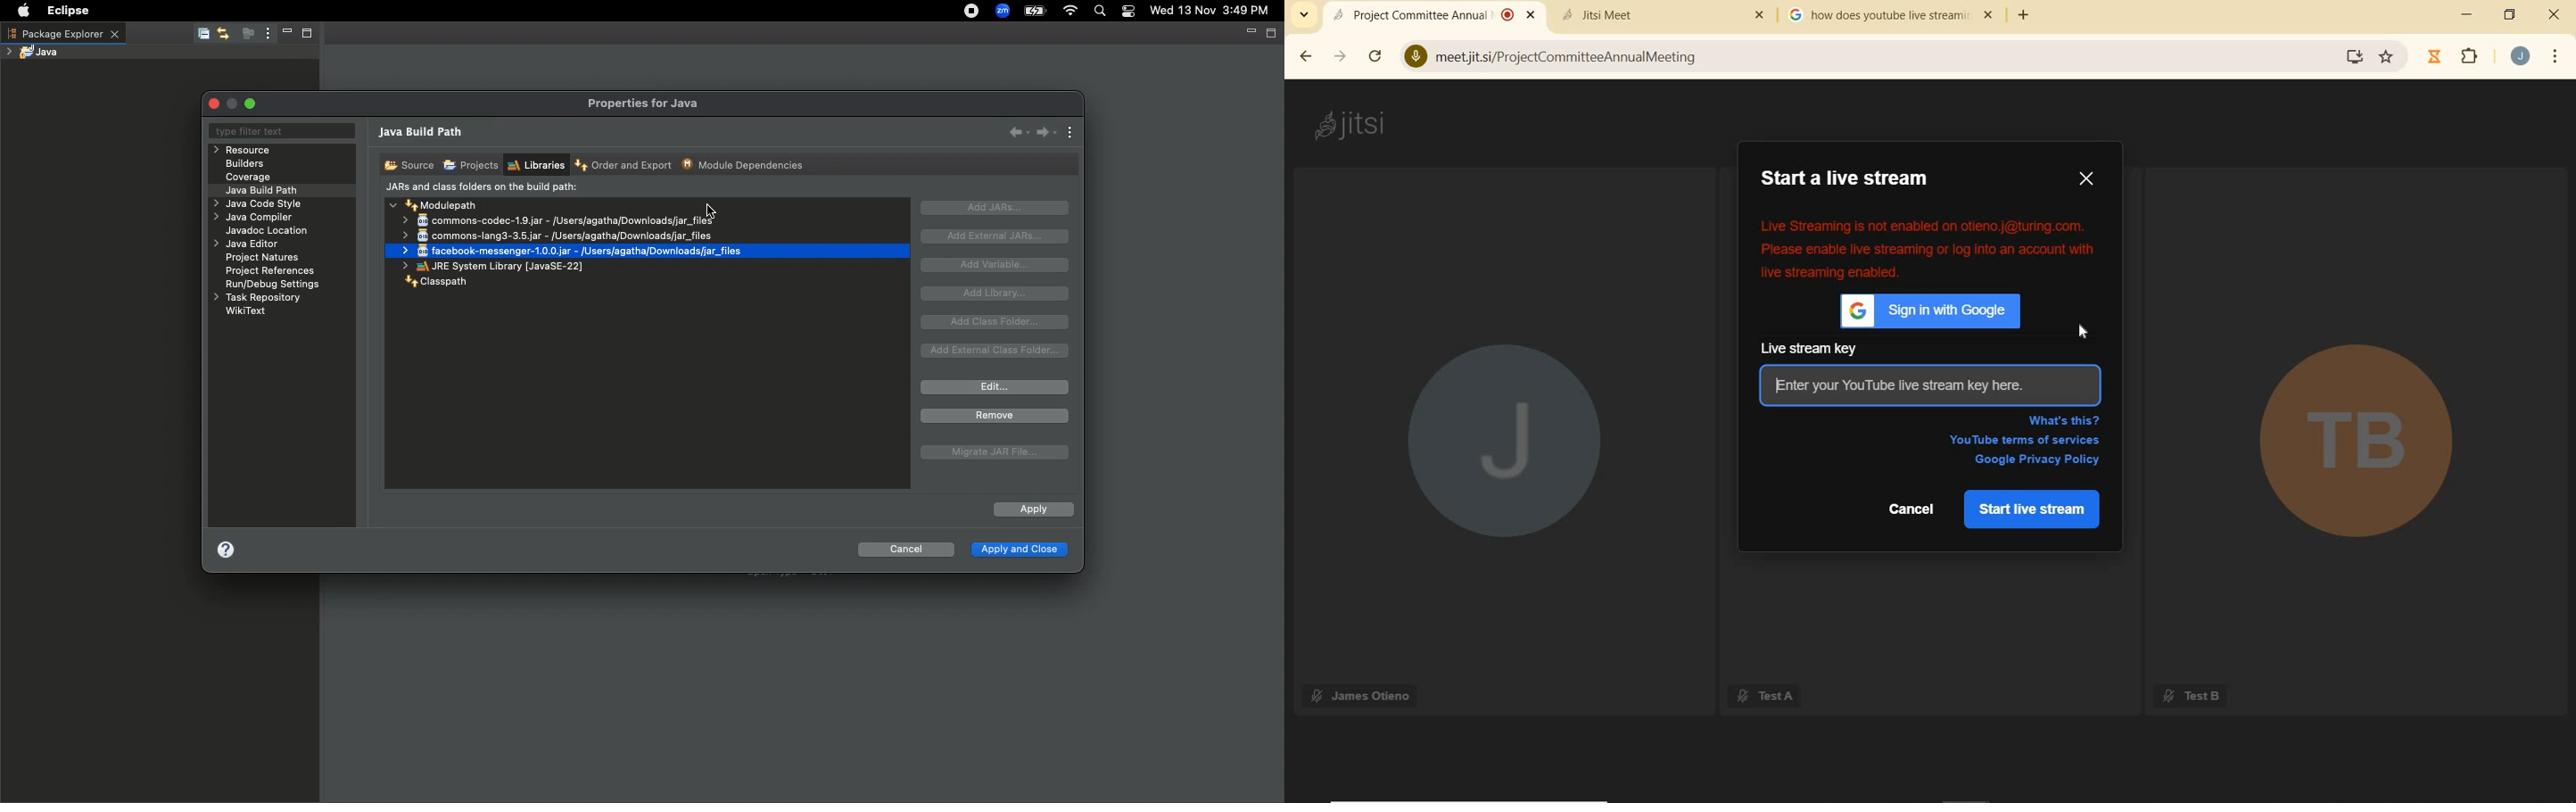 This screenshot has height=812, width=2576. I want to click on tab, so click(1644, 15).